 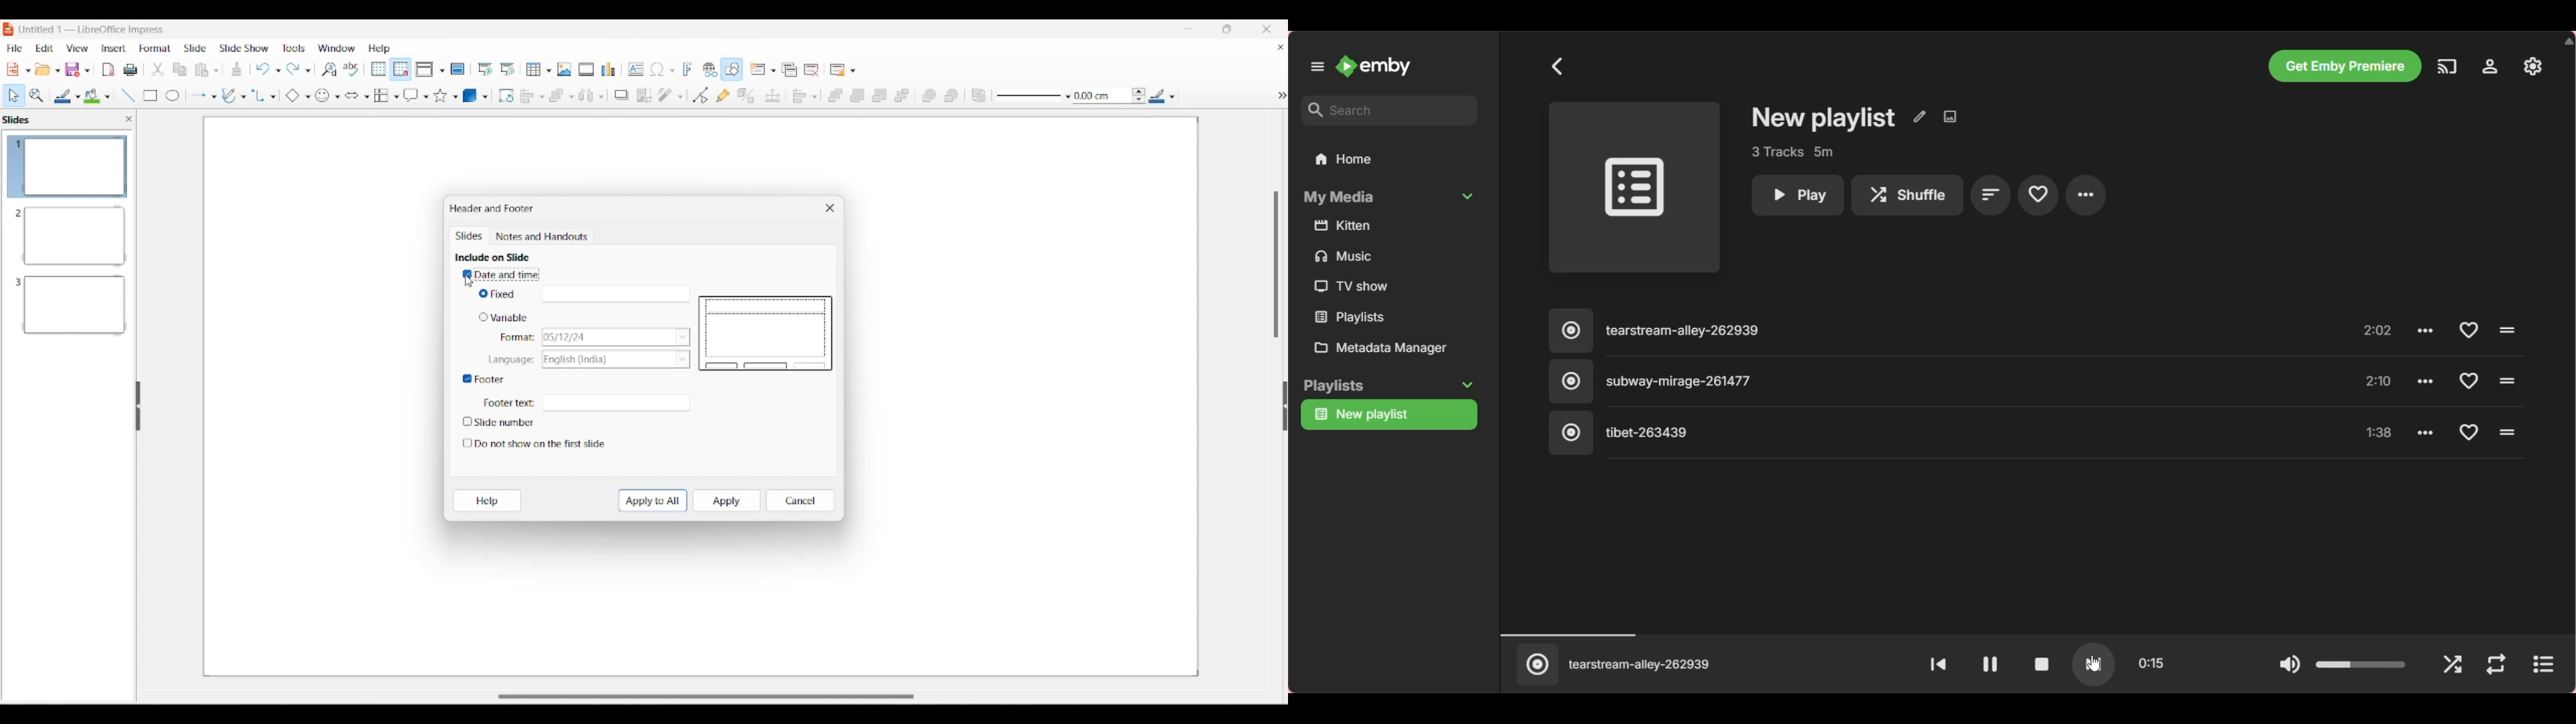 What do you see at coordinates (812, 70) in the screenshot?
I see `Delete slide` at bounding box center [812, 70].